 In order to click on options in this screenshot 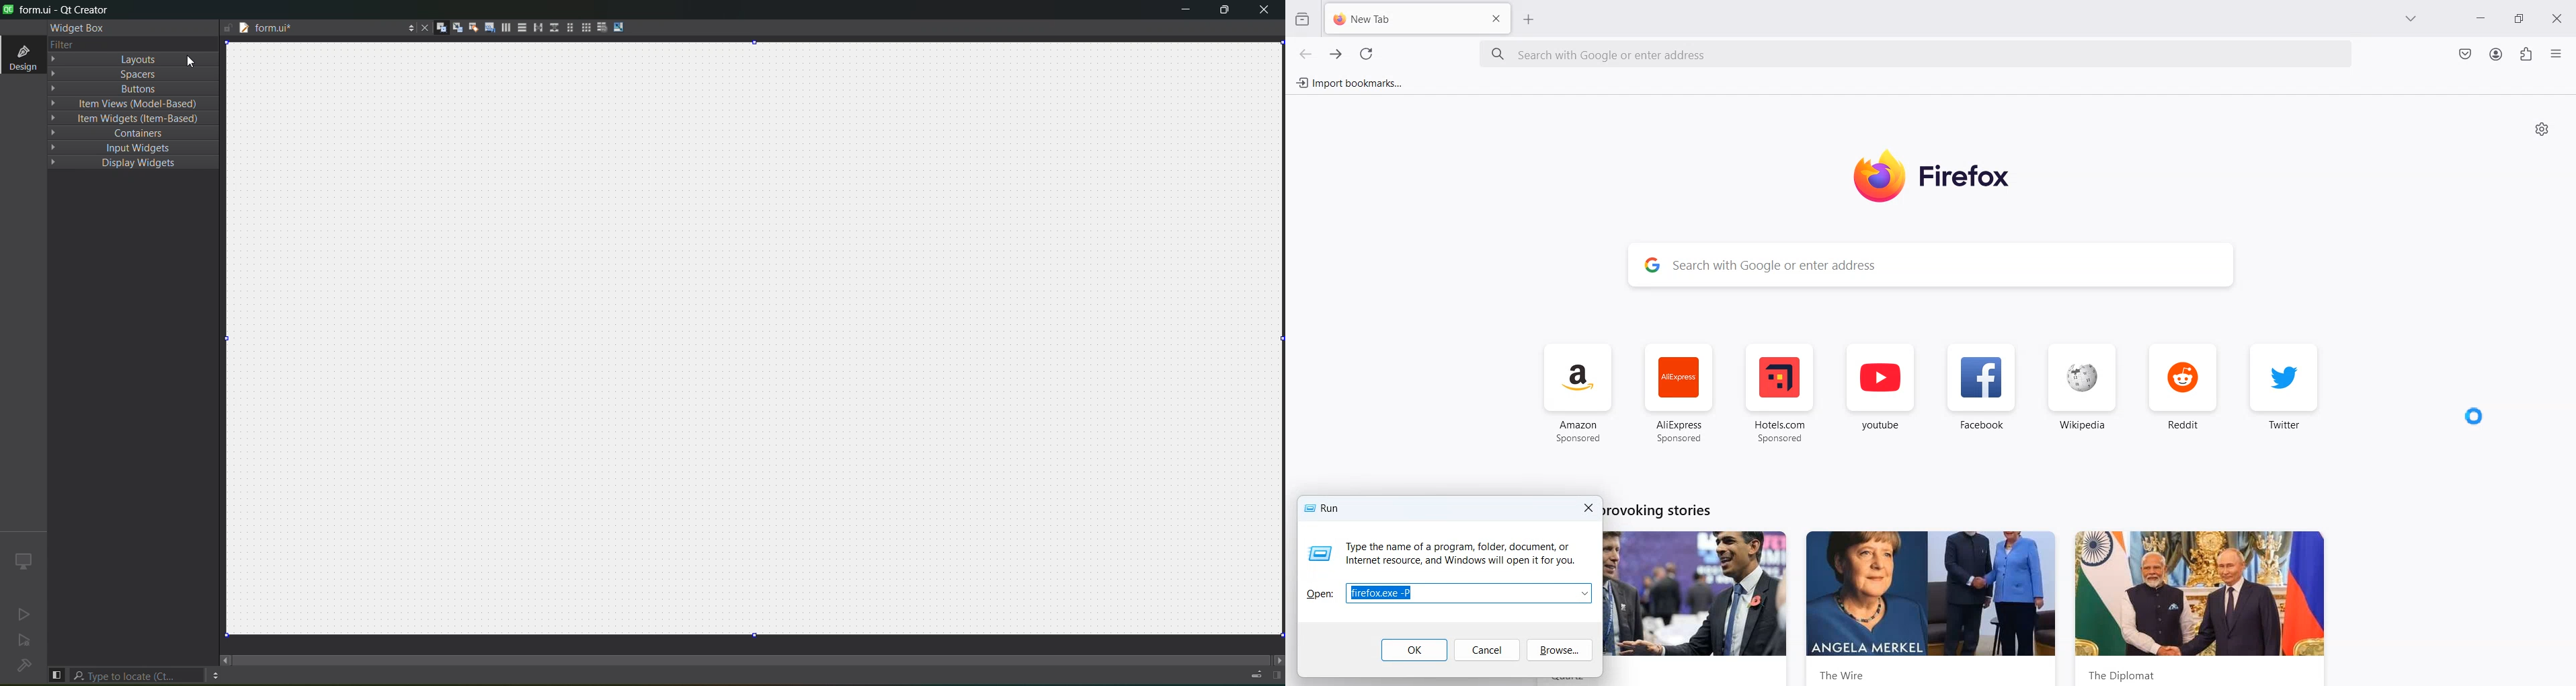, I will do `click(215, 675)`.